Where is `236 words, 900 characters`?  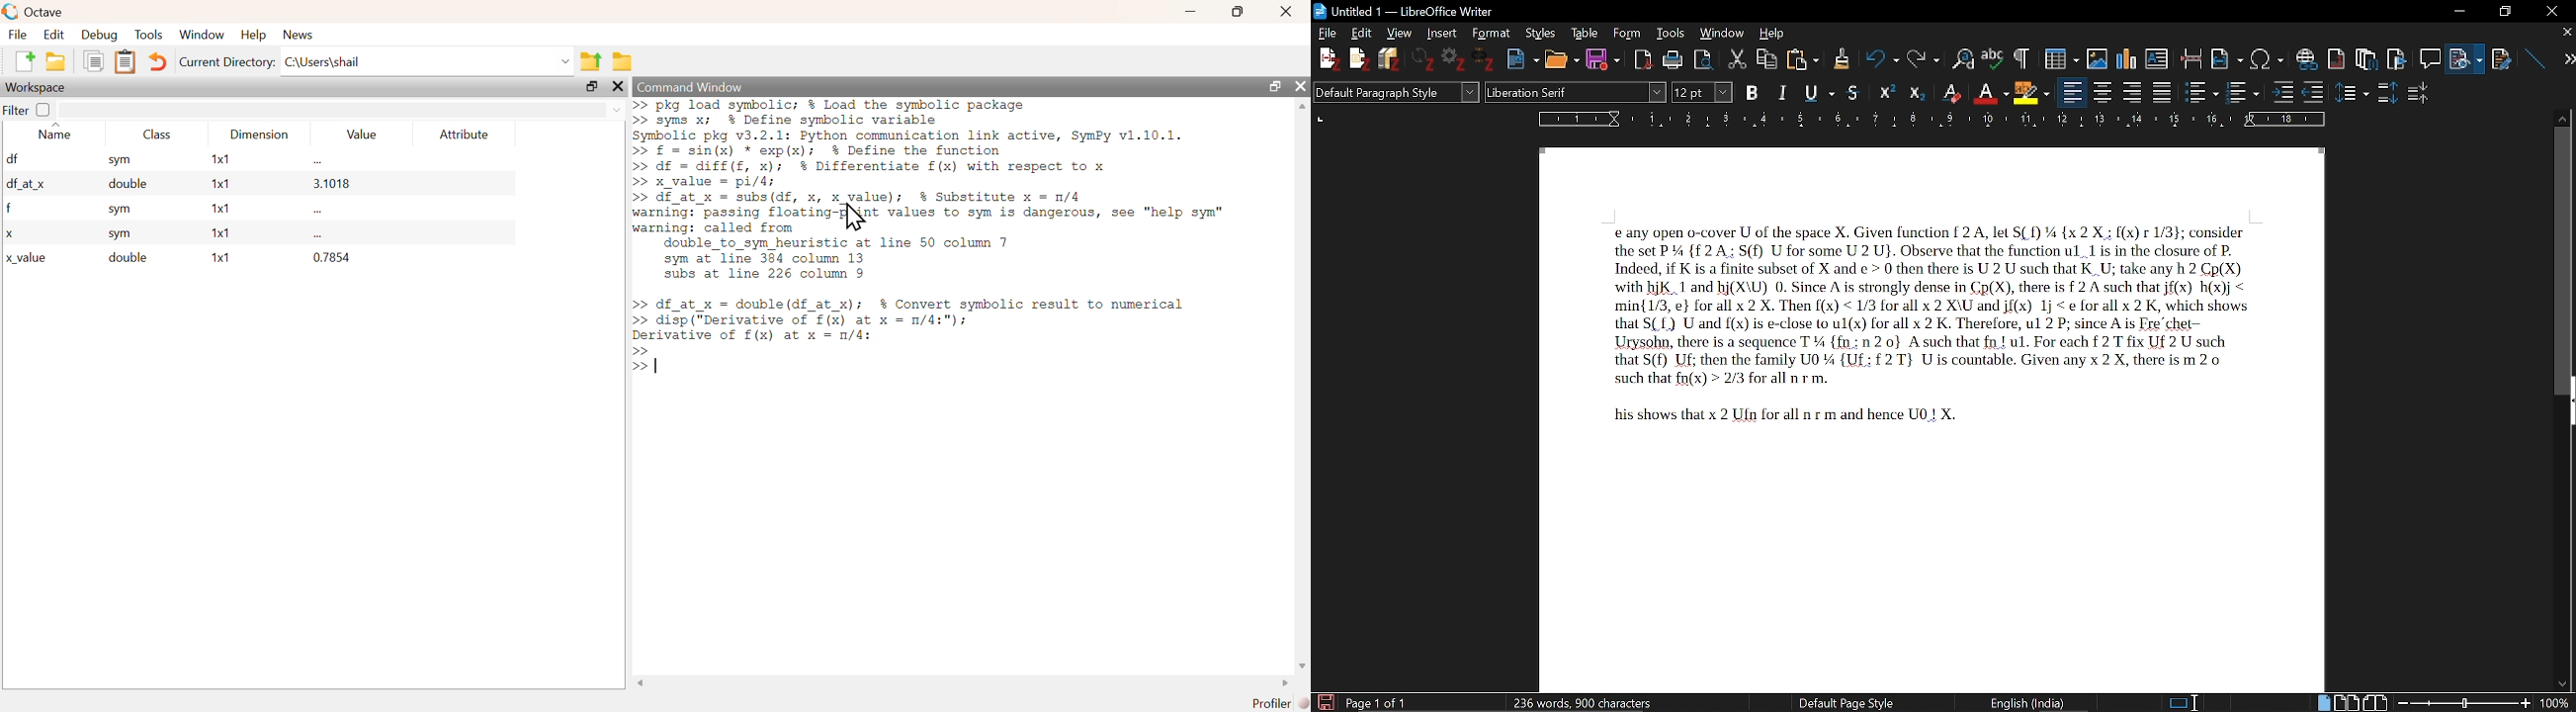 236 words, 900 characters is located at coordinates (1584, 699).